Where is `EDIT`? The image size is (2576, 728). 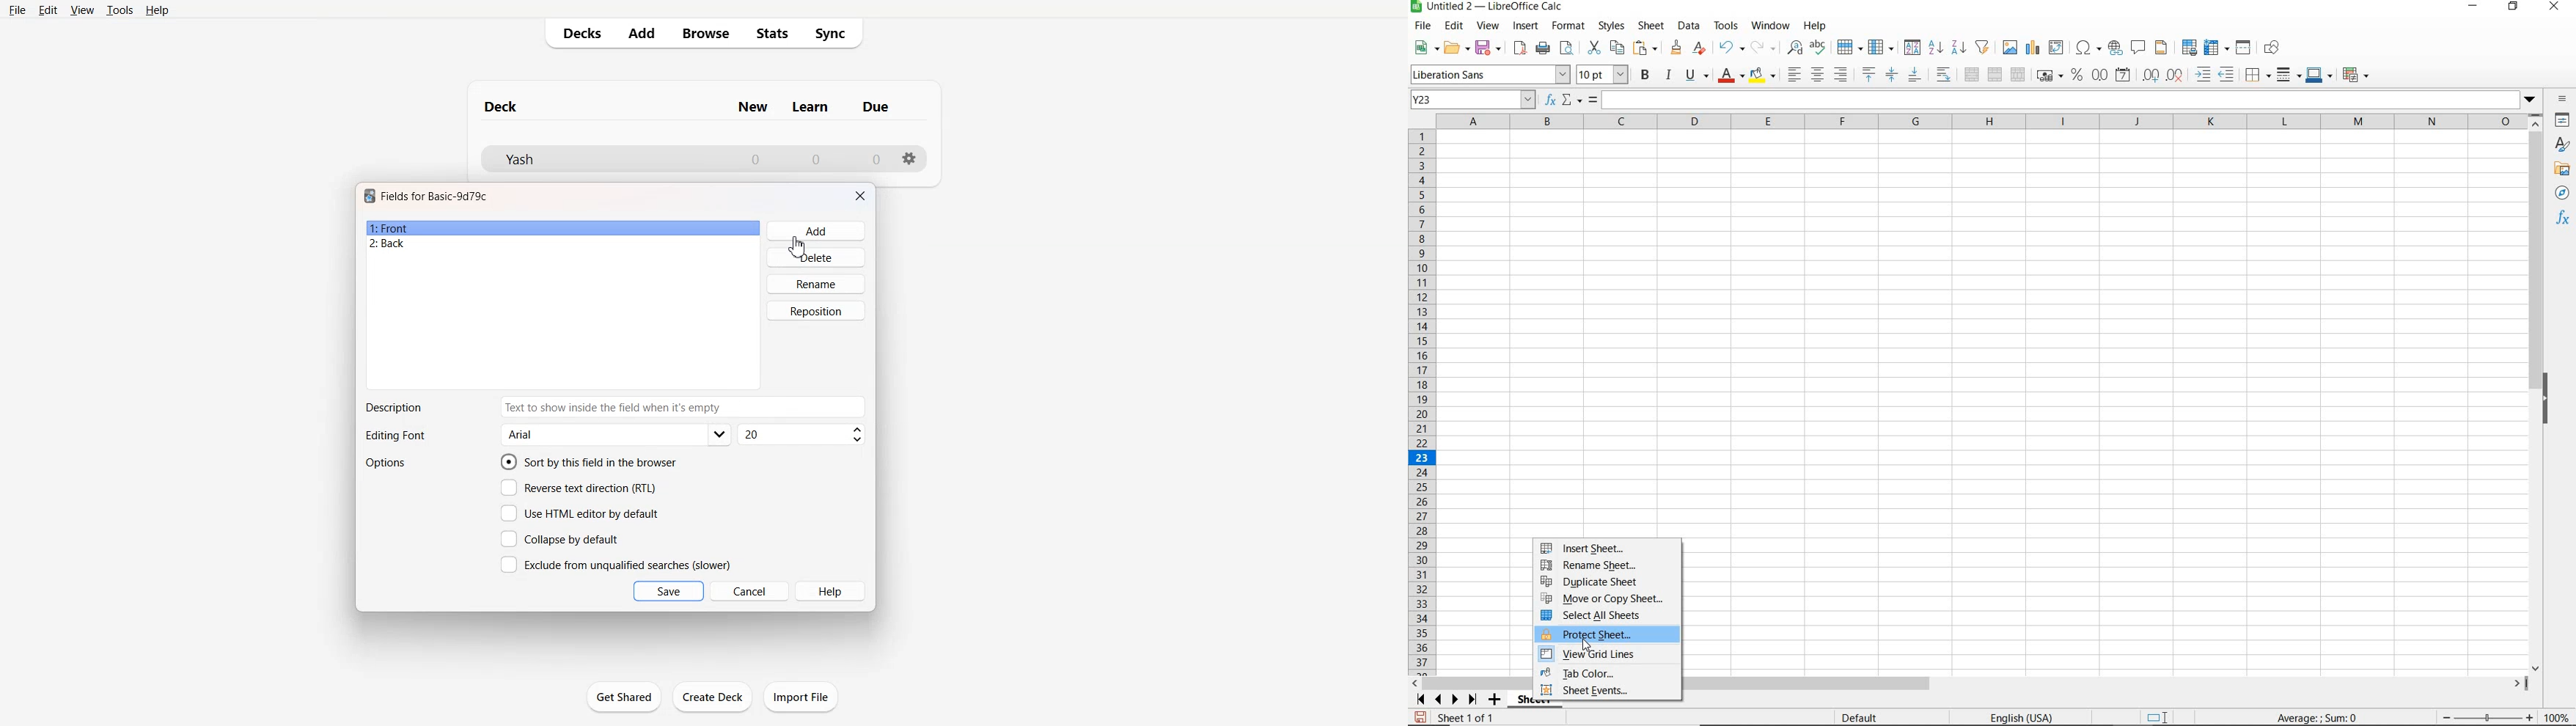
EDIT is located at coordinates (1454, 26).